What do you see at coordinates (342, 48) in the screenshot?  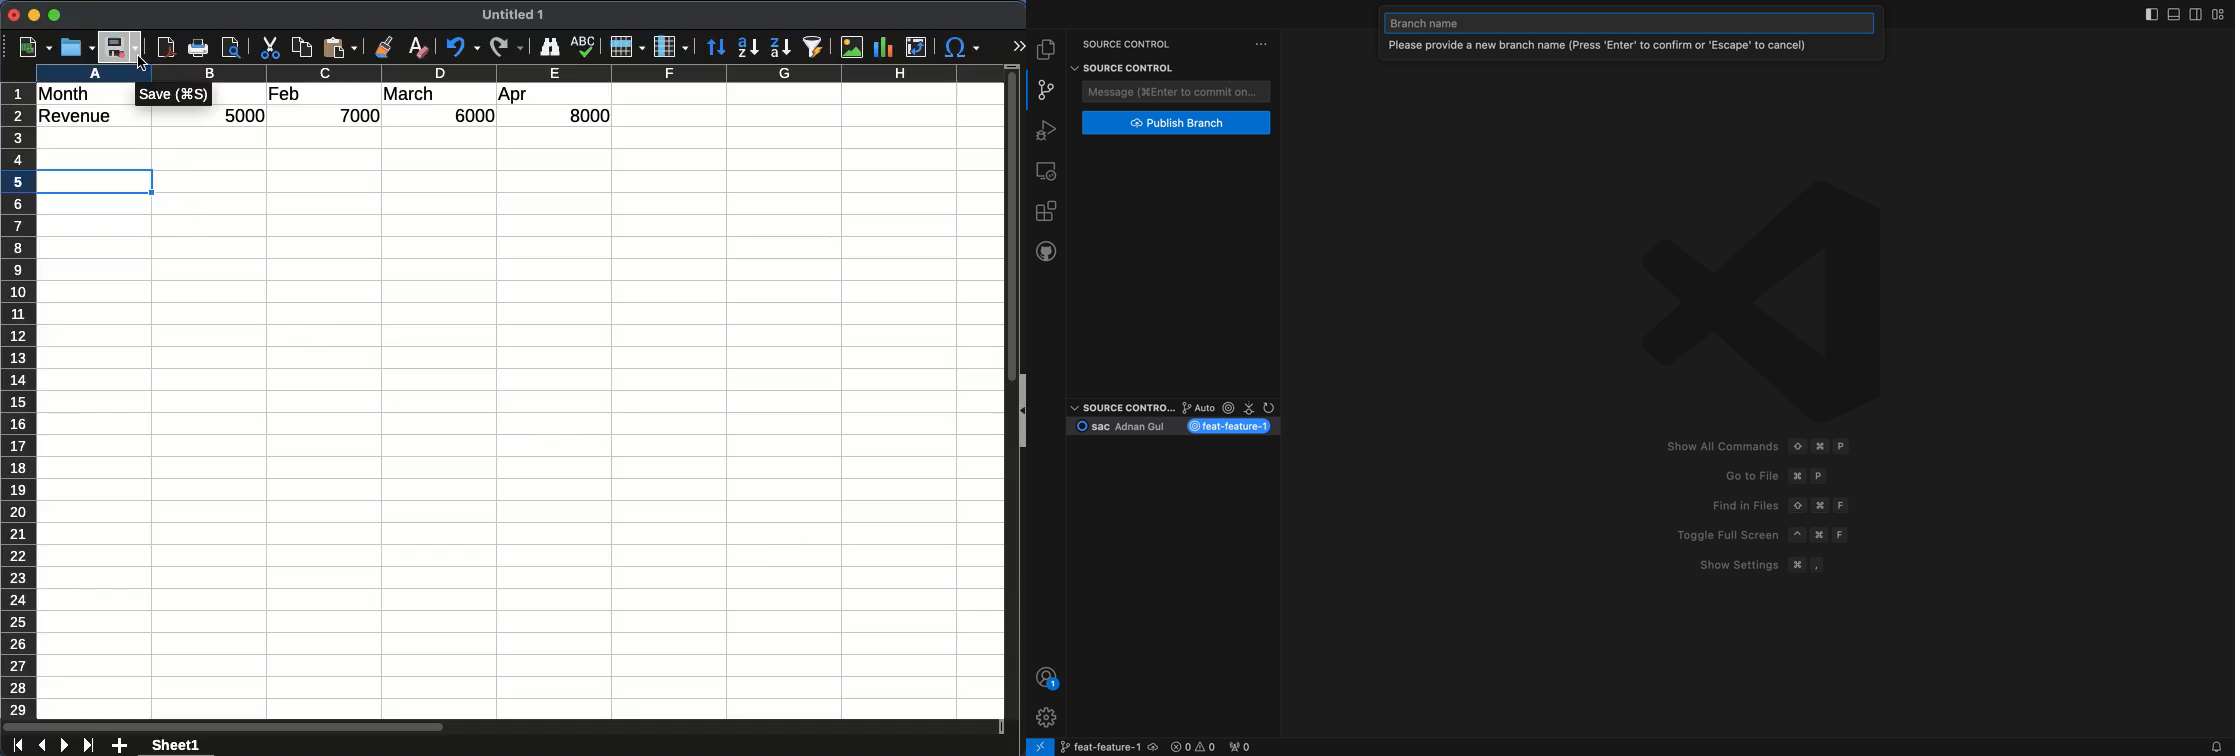 I see `paste` at bounding box center [342, 48].